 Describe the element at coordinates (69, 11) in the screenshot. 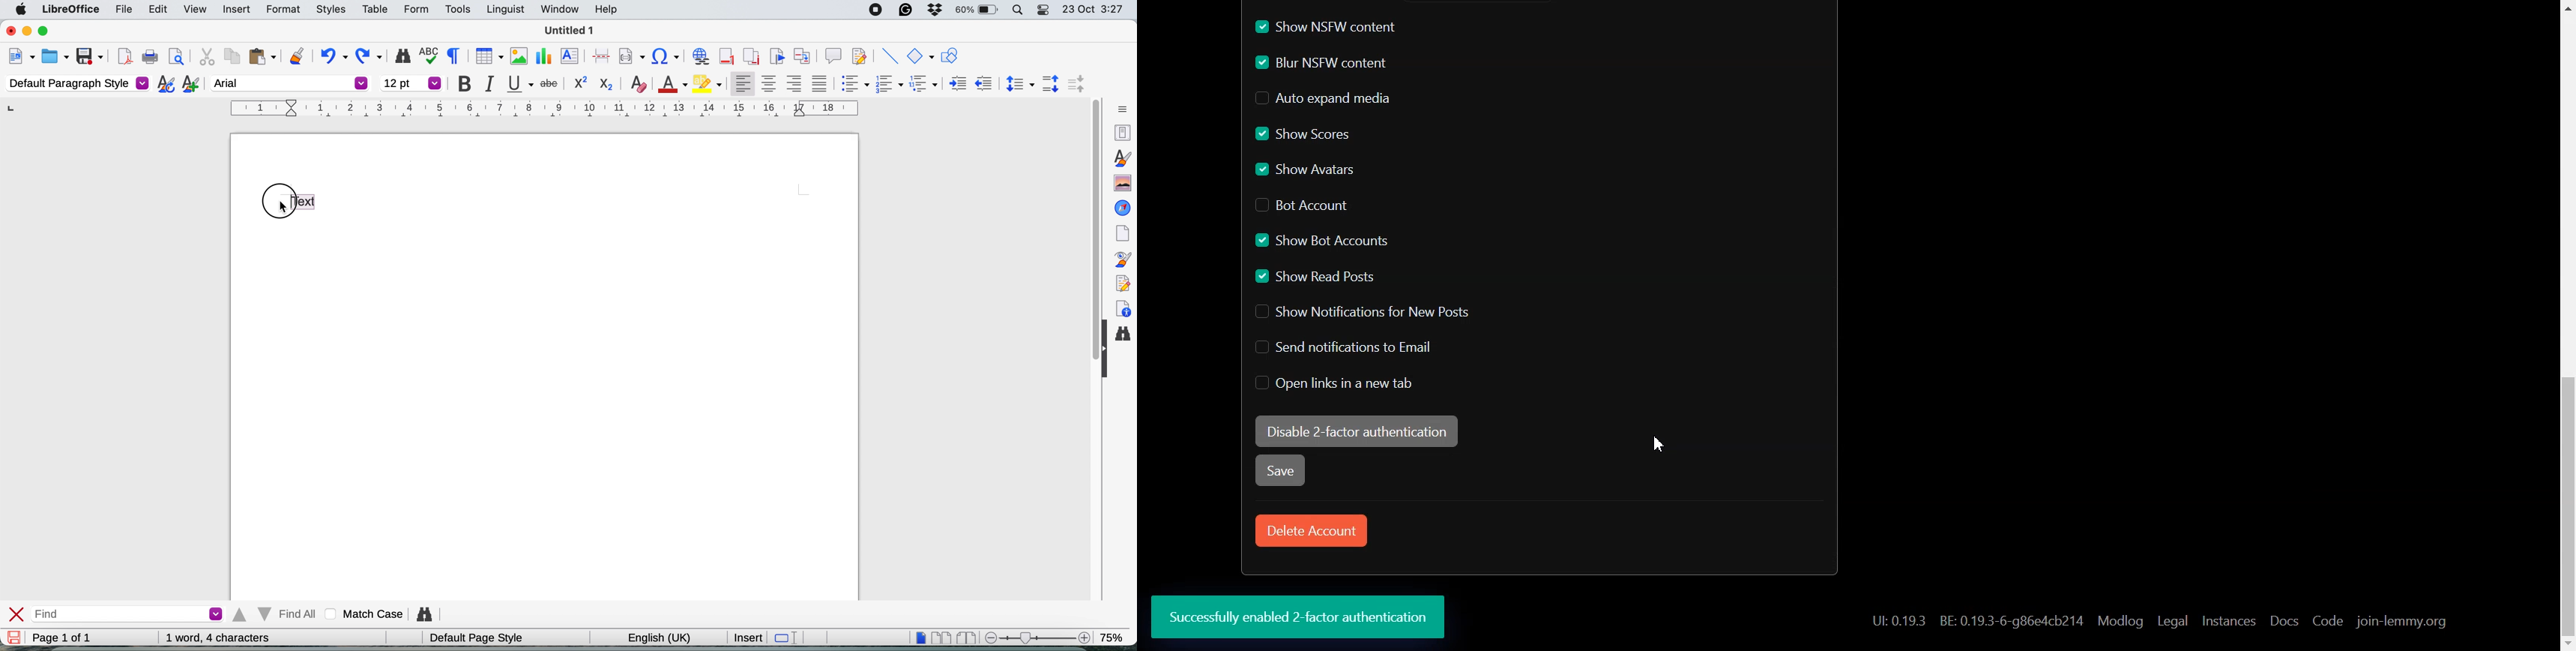

I see `libreoffice` at that location.